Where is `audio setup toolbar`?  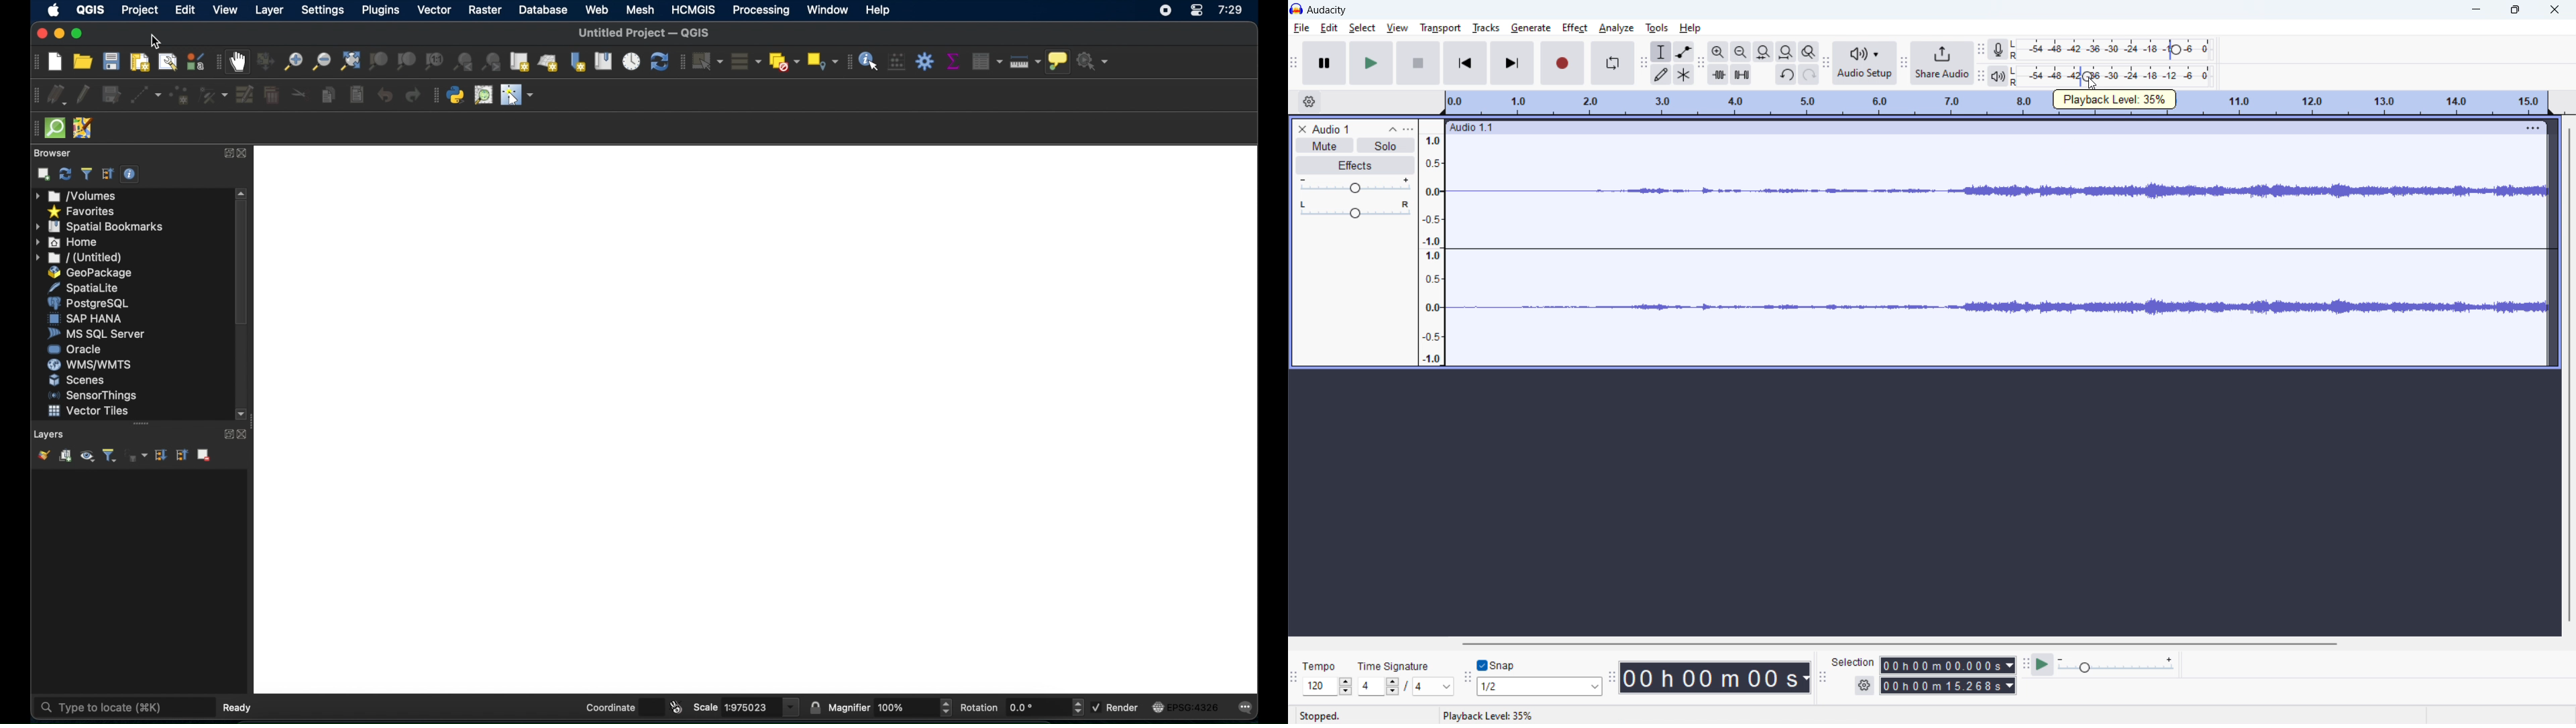
audio setup toolbar is located at coordinates (1826, 63).